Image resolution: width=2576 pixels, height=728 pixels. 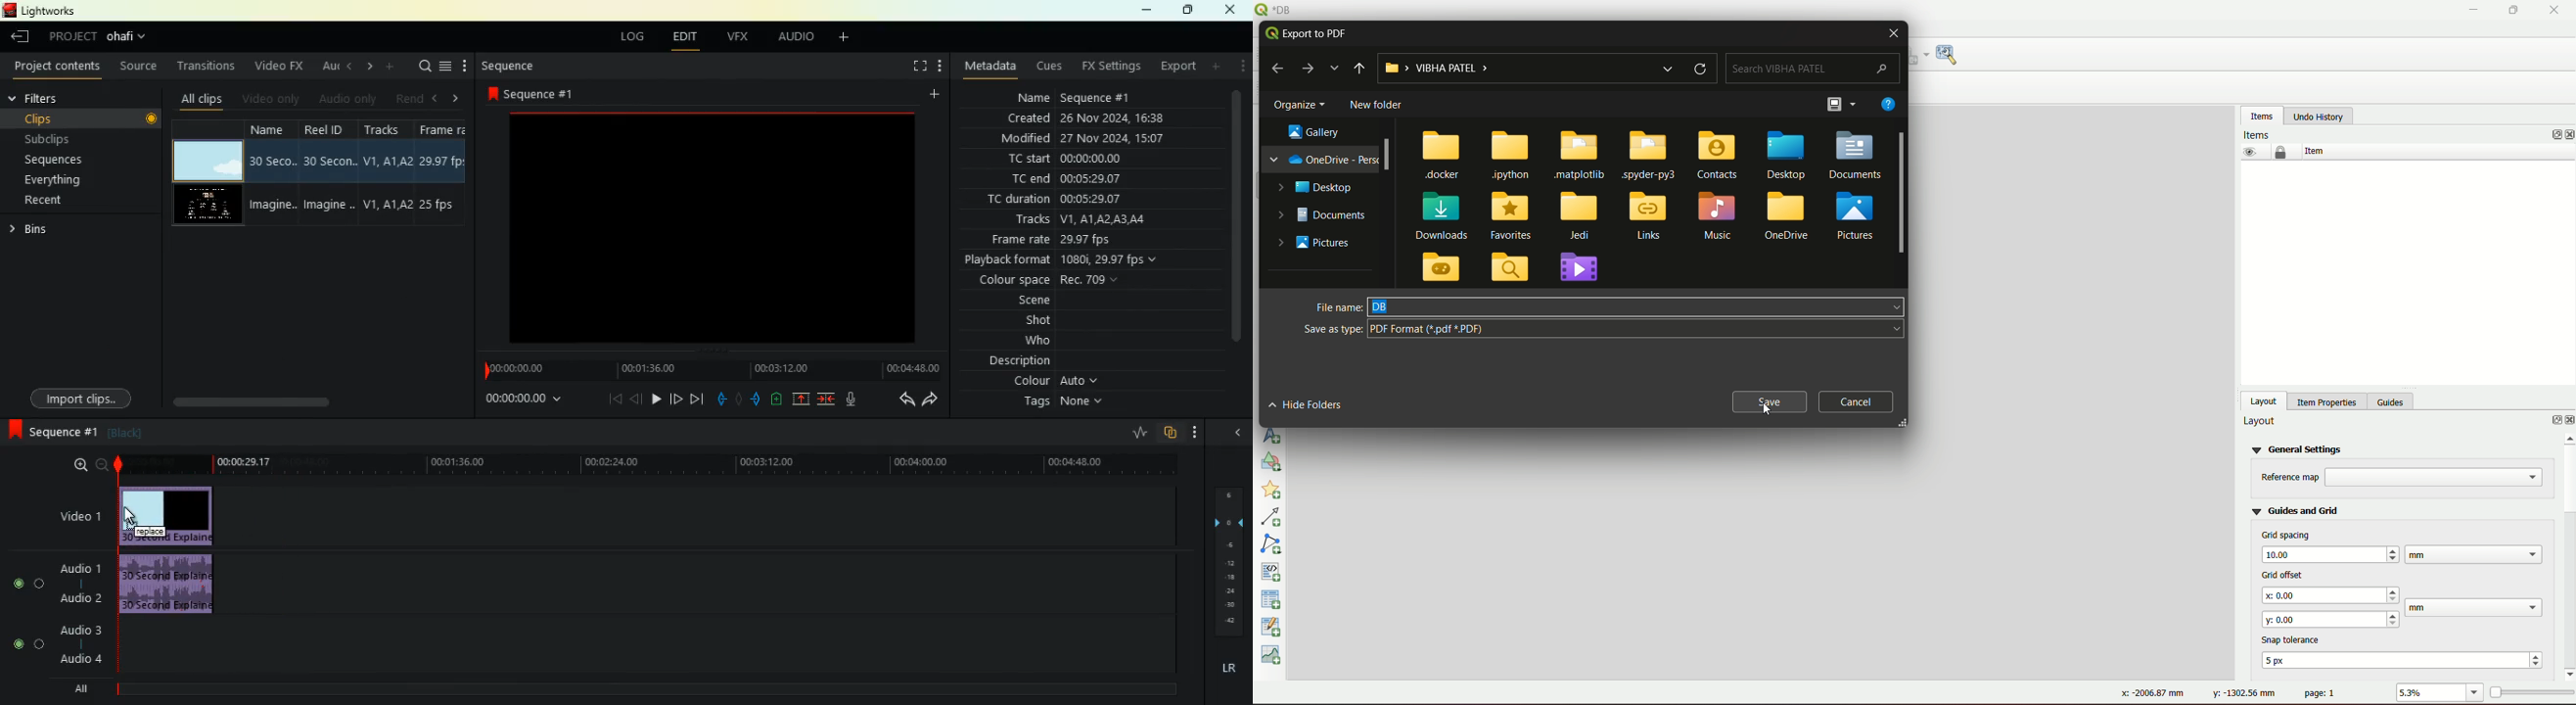 I want to click on cues, so click(x=1051, y=66).